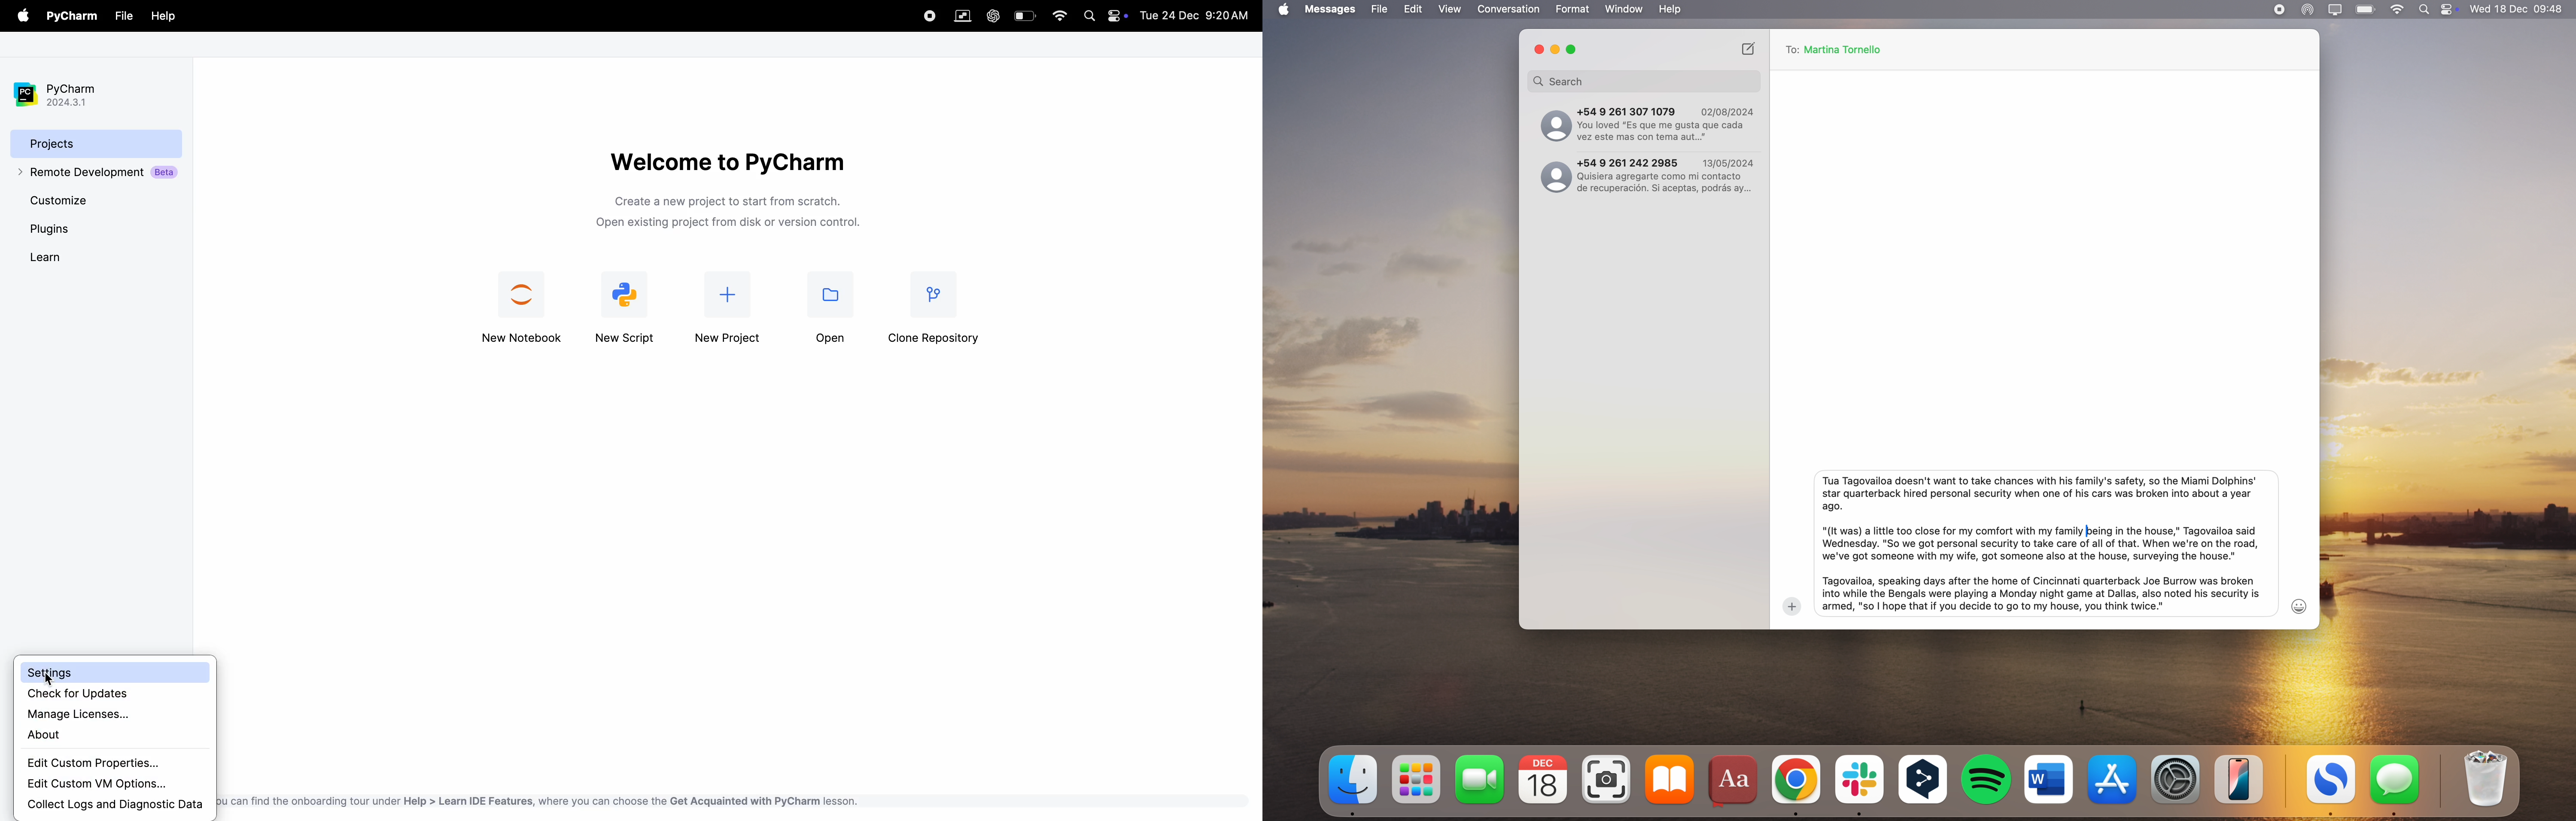  I want to click on Apple icon, so click(1281, 10).